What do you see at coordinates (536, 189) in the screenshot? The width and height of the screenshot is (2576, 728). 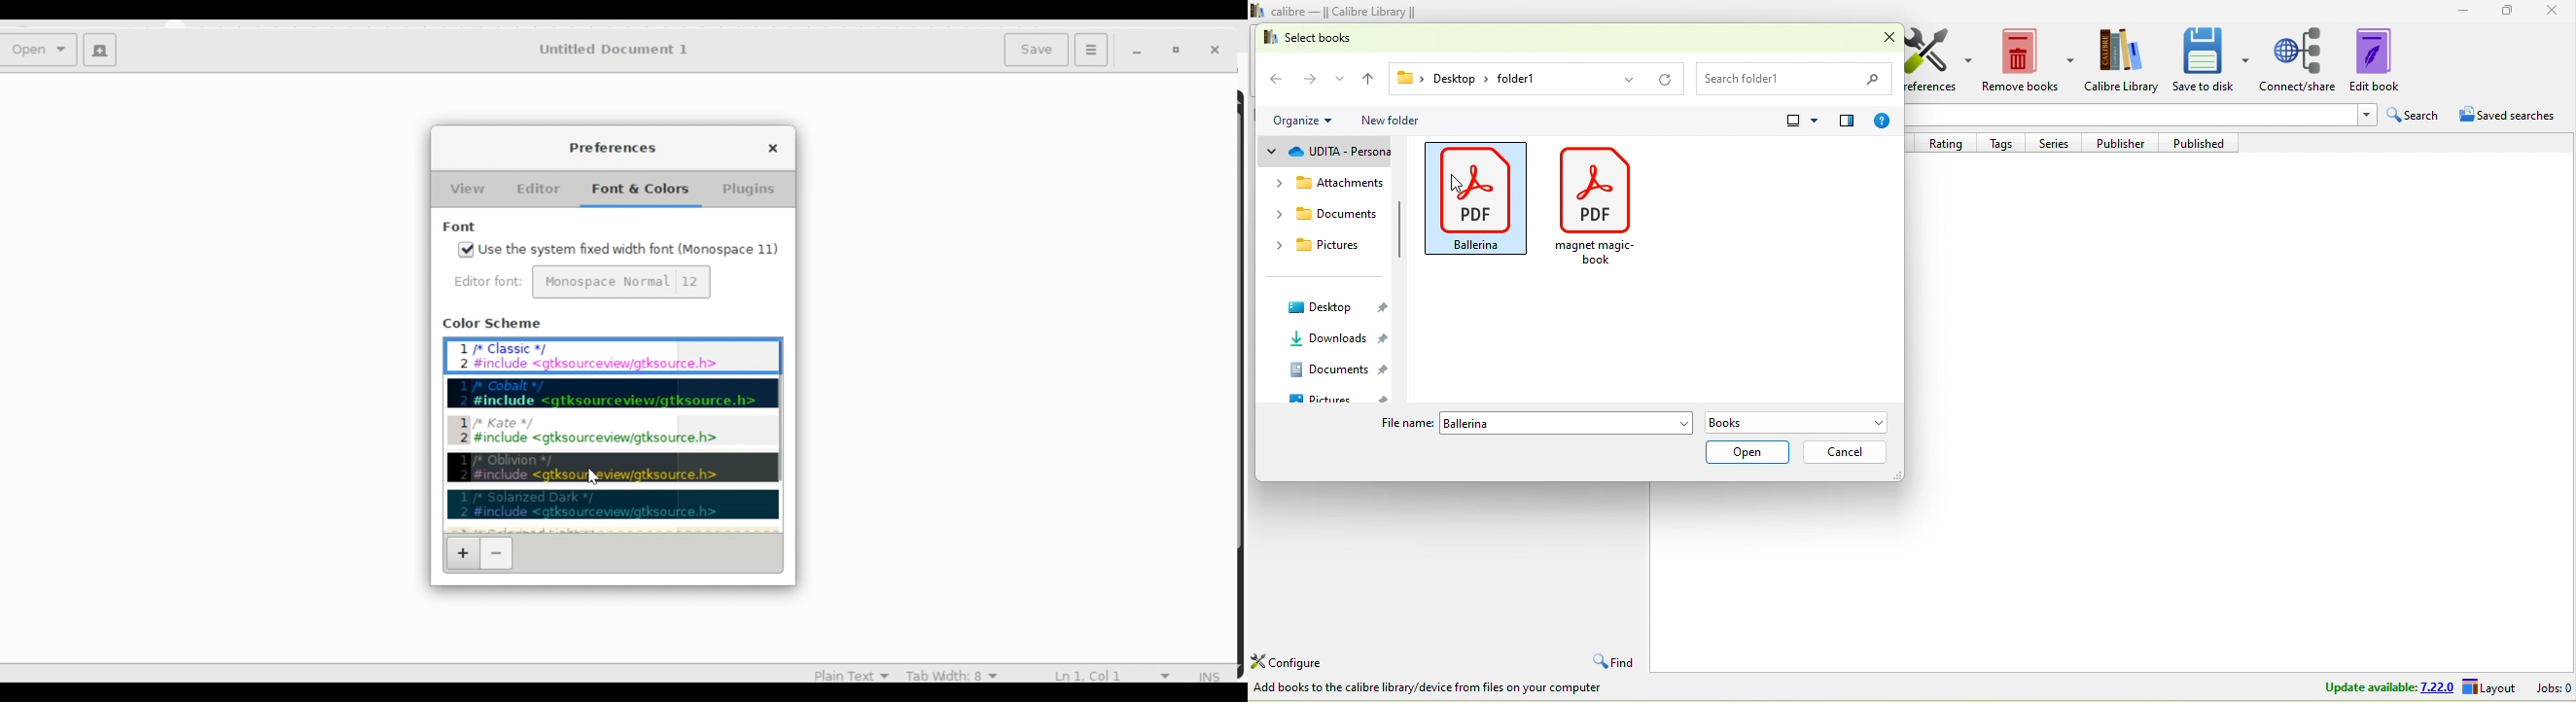 I see `Editor` at bounding box center [536, 189].